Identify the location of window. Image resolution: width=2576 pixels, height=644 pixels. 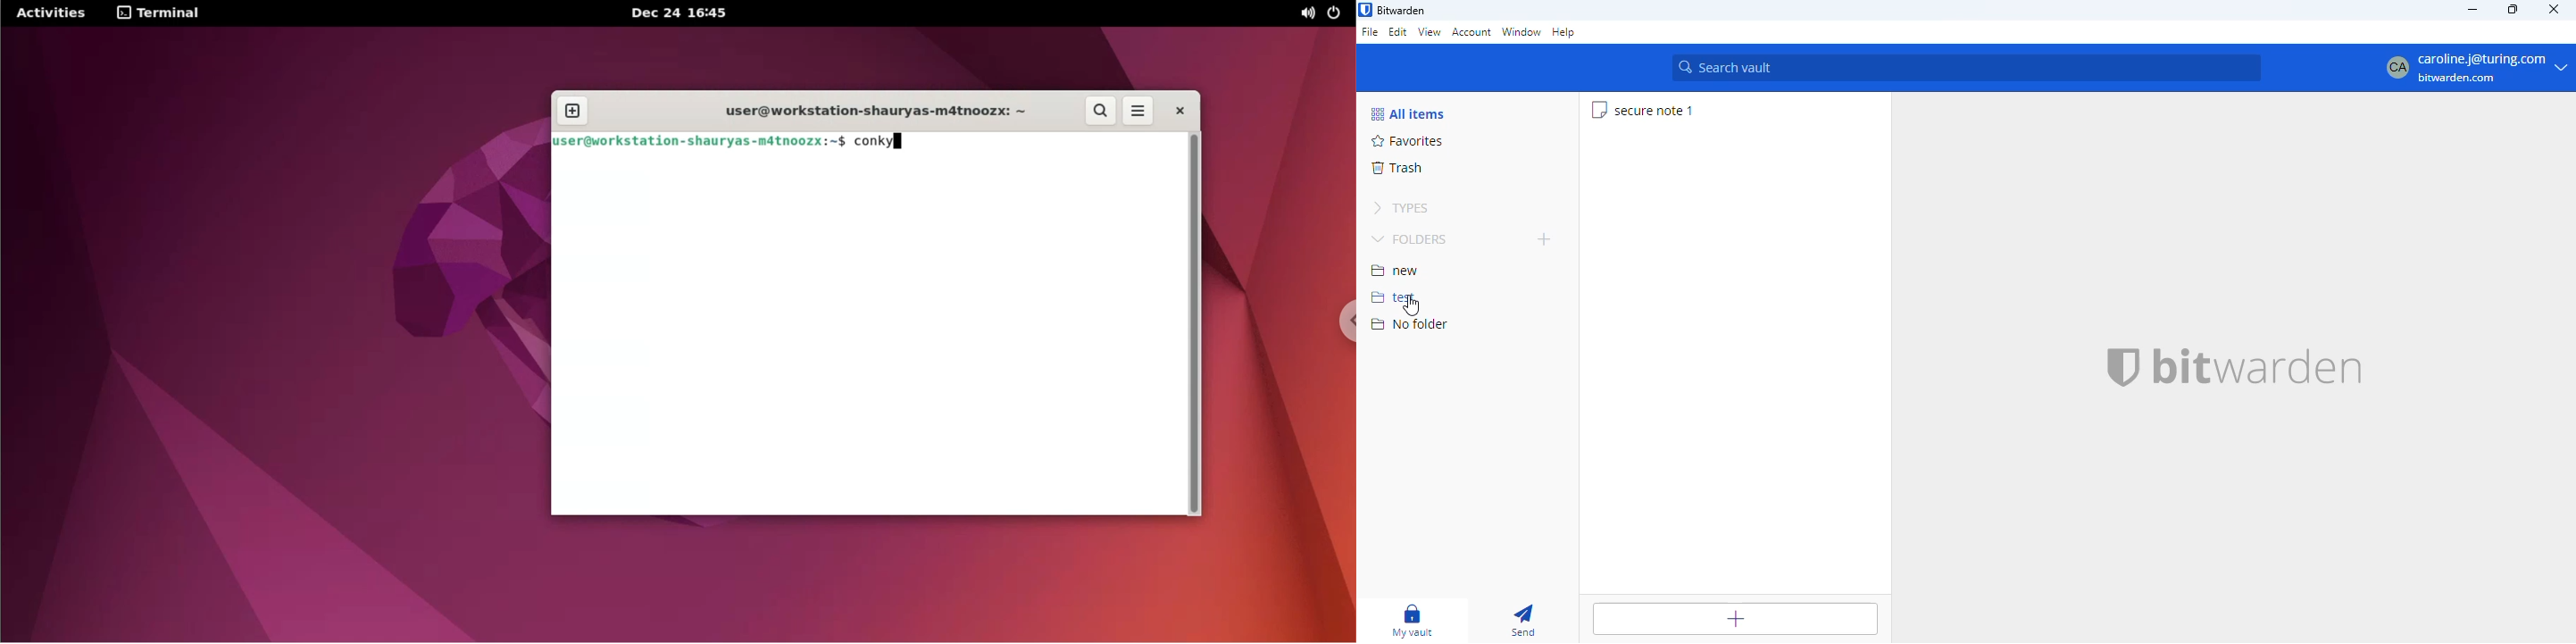
(1522, 33).